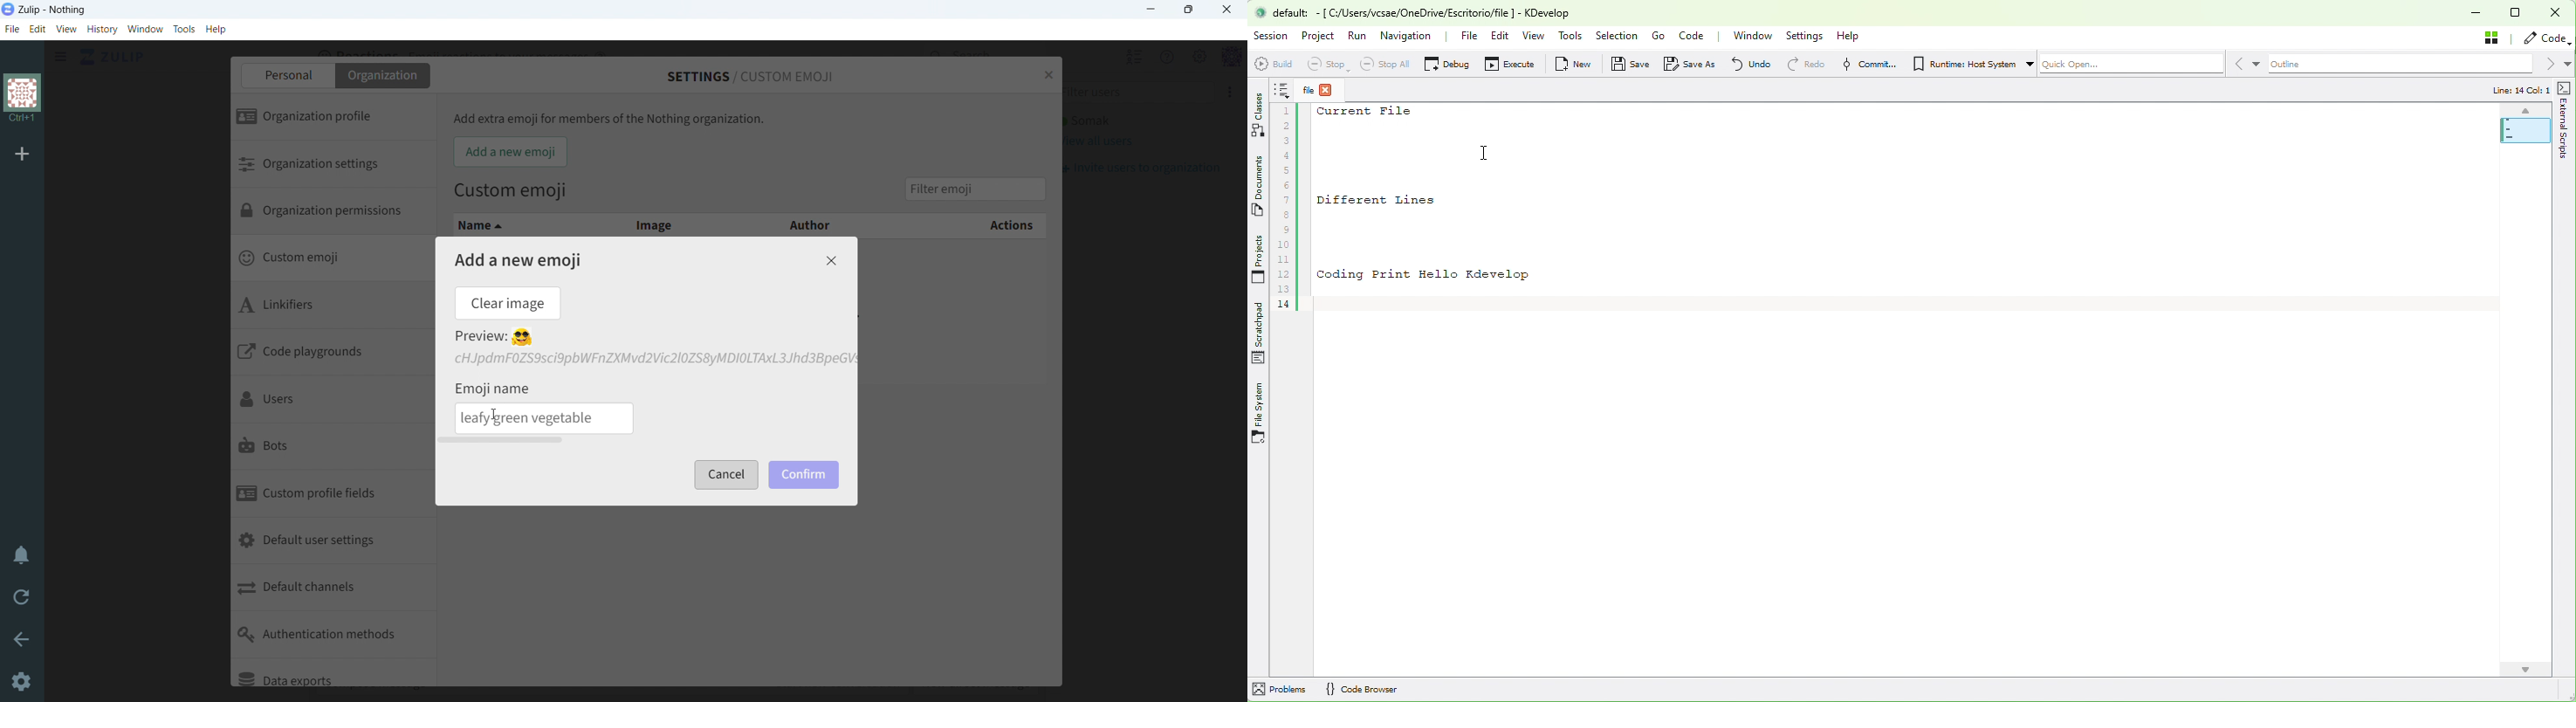 This screenshot has width=2576, height=728. I want to click on settings/custom emoji, so click(751, 76).